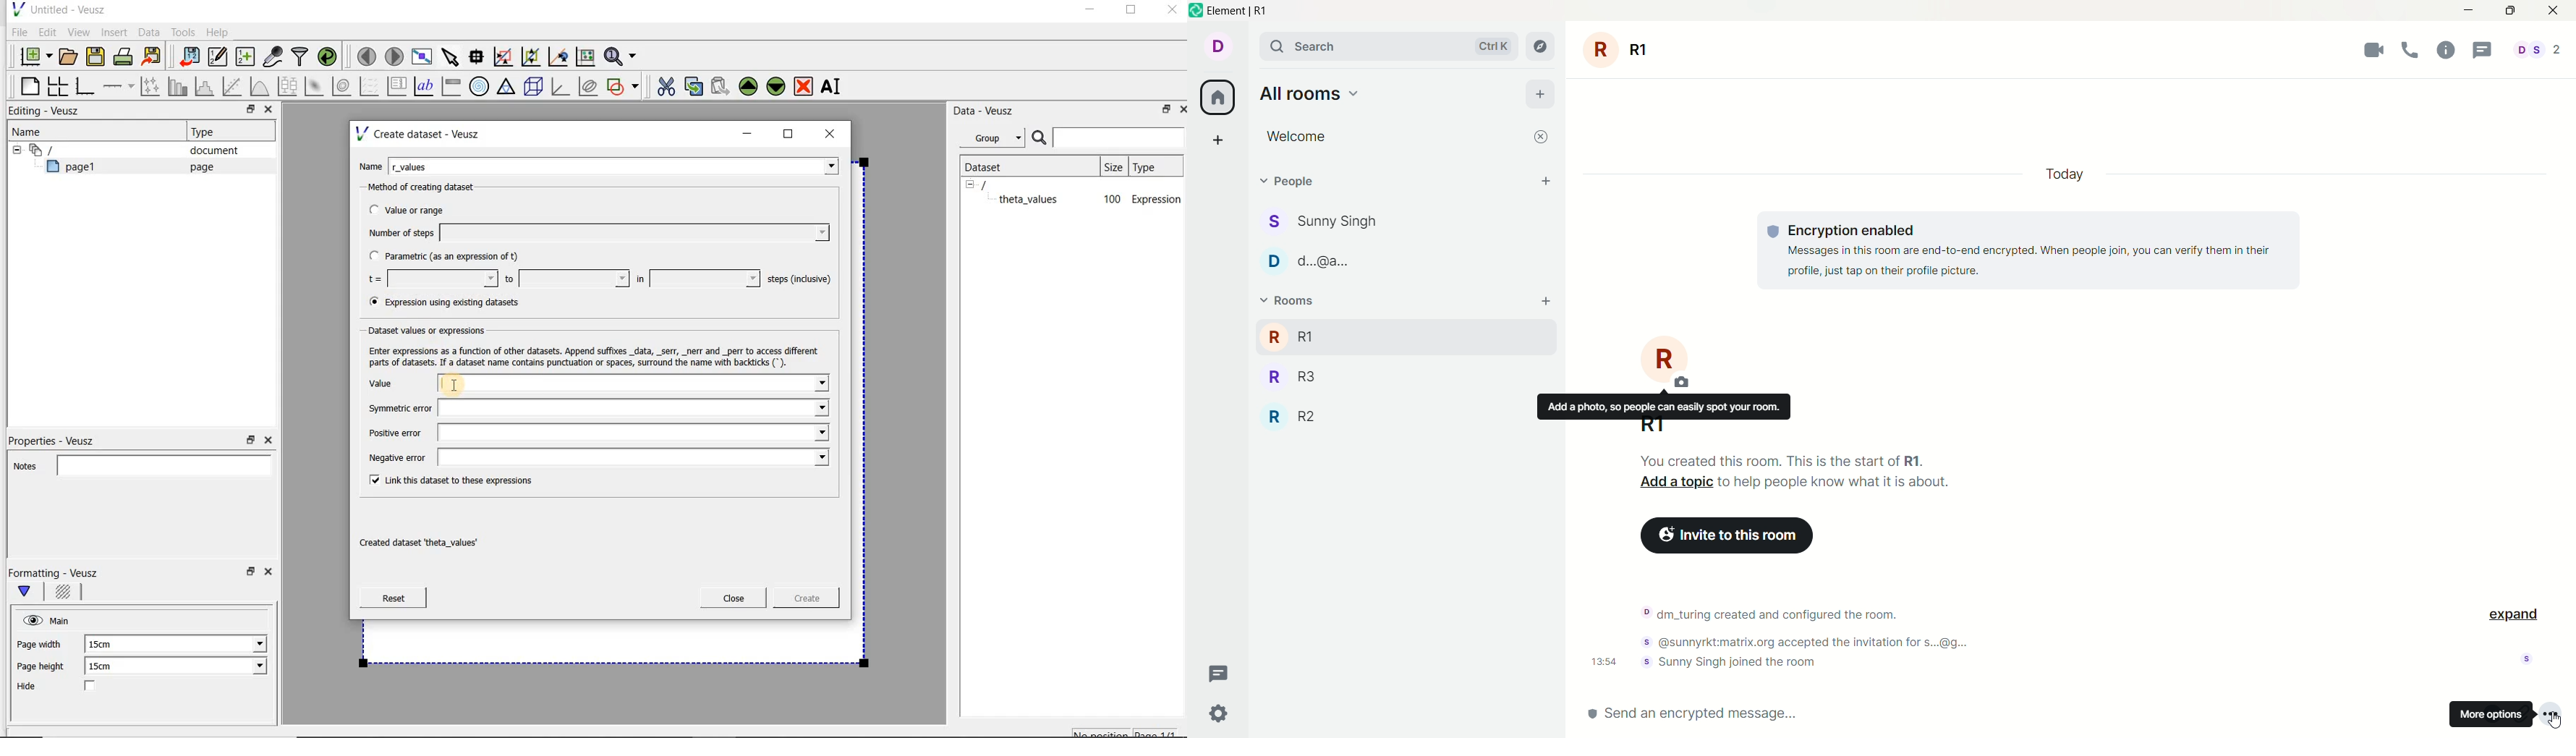 The image size is (2576, 756). Describe the element at coordinates (448, 479) in the screenshot. I see `Link this dataset to these expressions` at that location.